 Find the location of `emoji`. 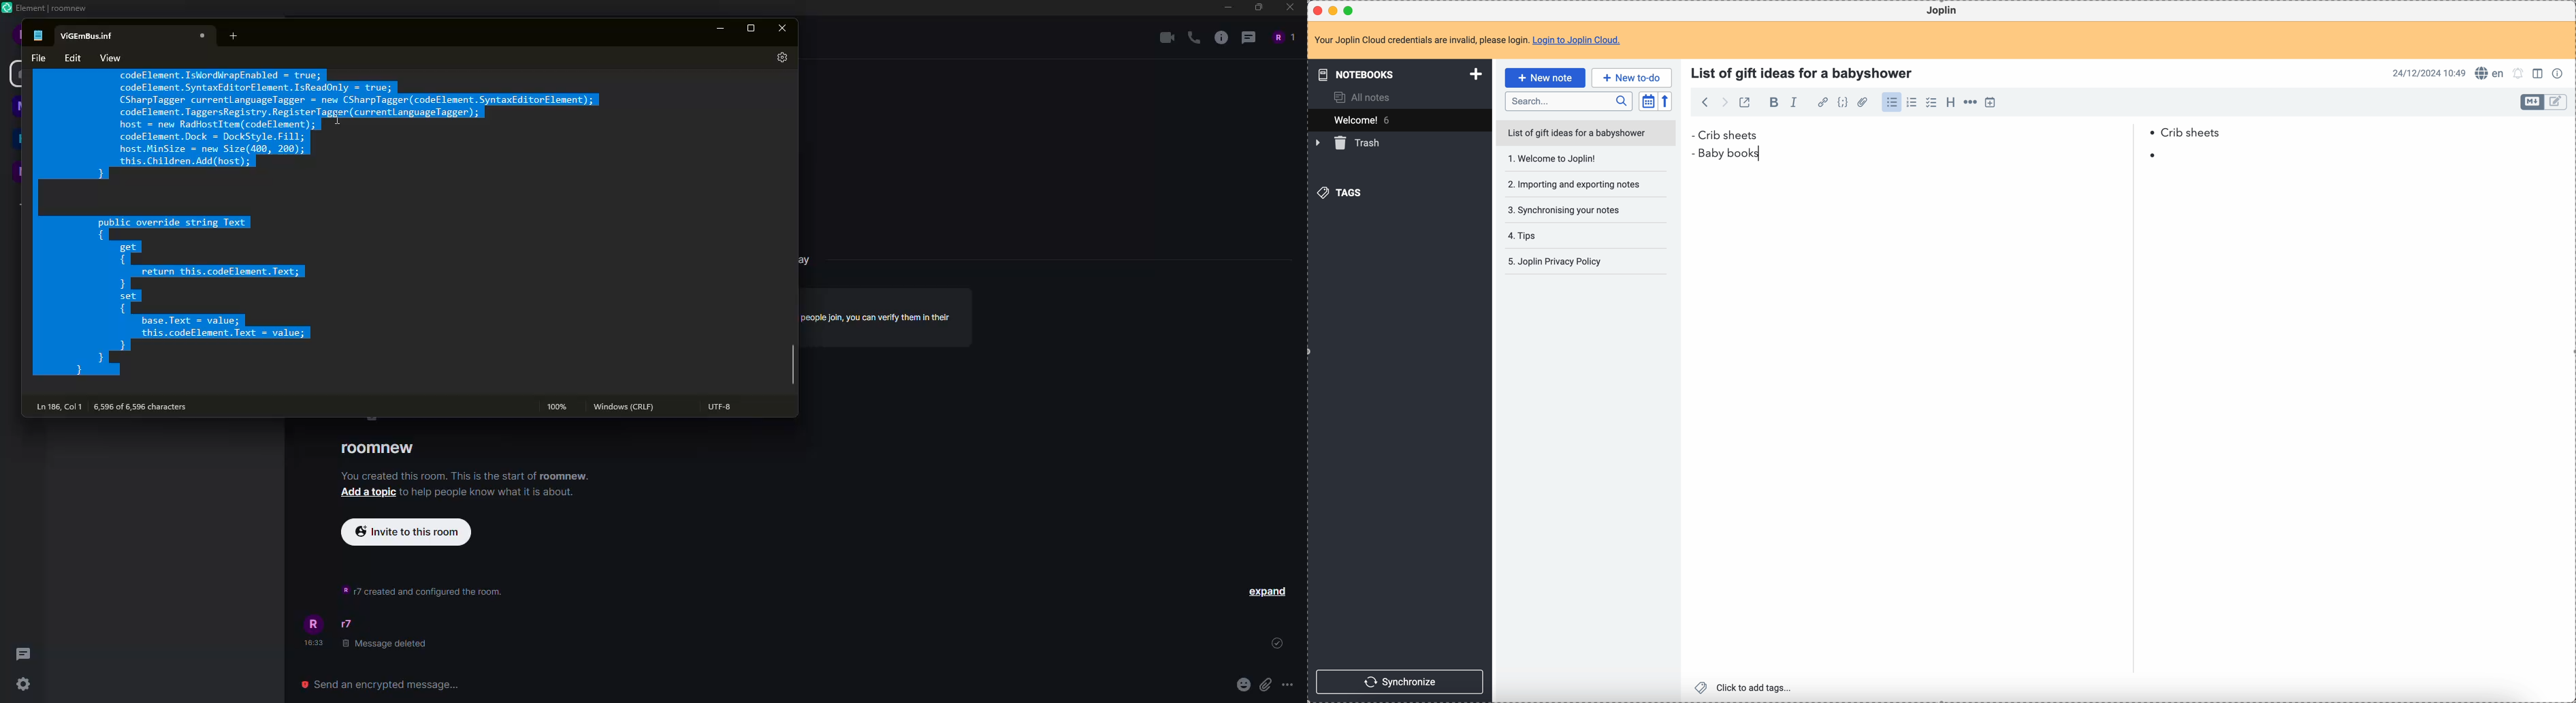

emoji is located at coordinates (1242, 684).